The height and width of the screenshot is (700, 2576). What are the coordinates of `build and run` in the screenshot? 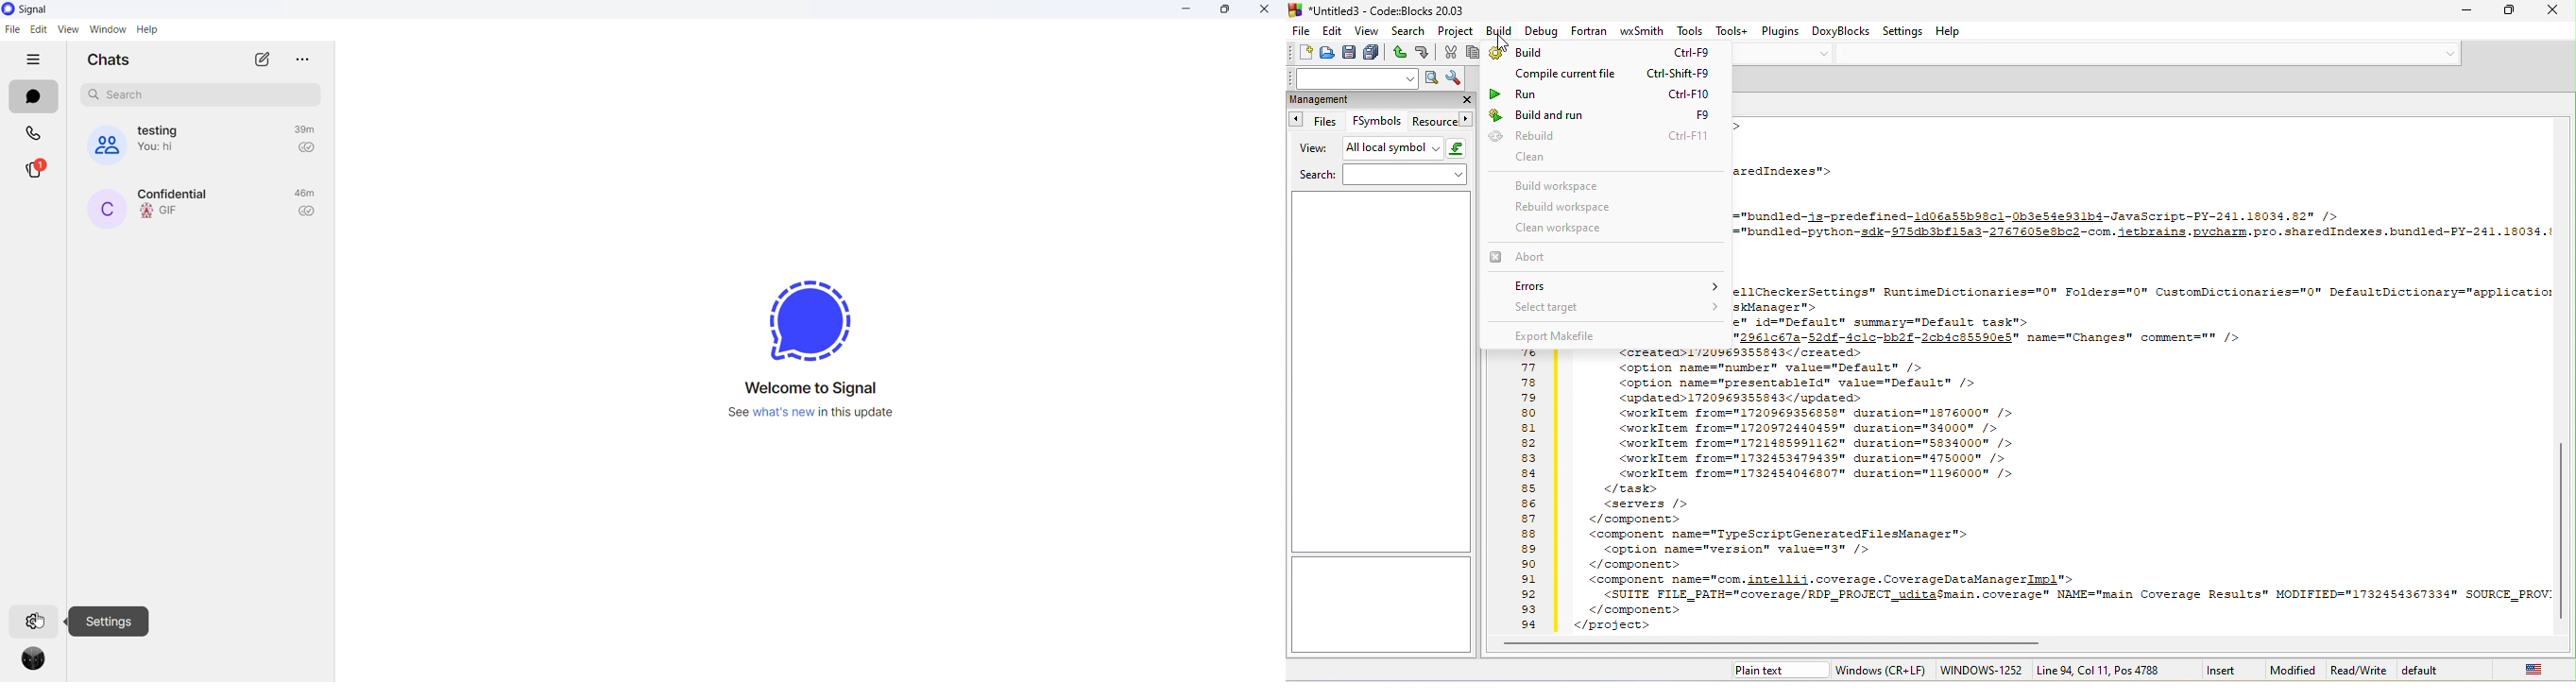 It's located at (1599, 114).